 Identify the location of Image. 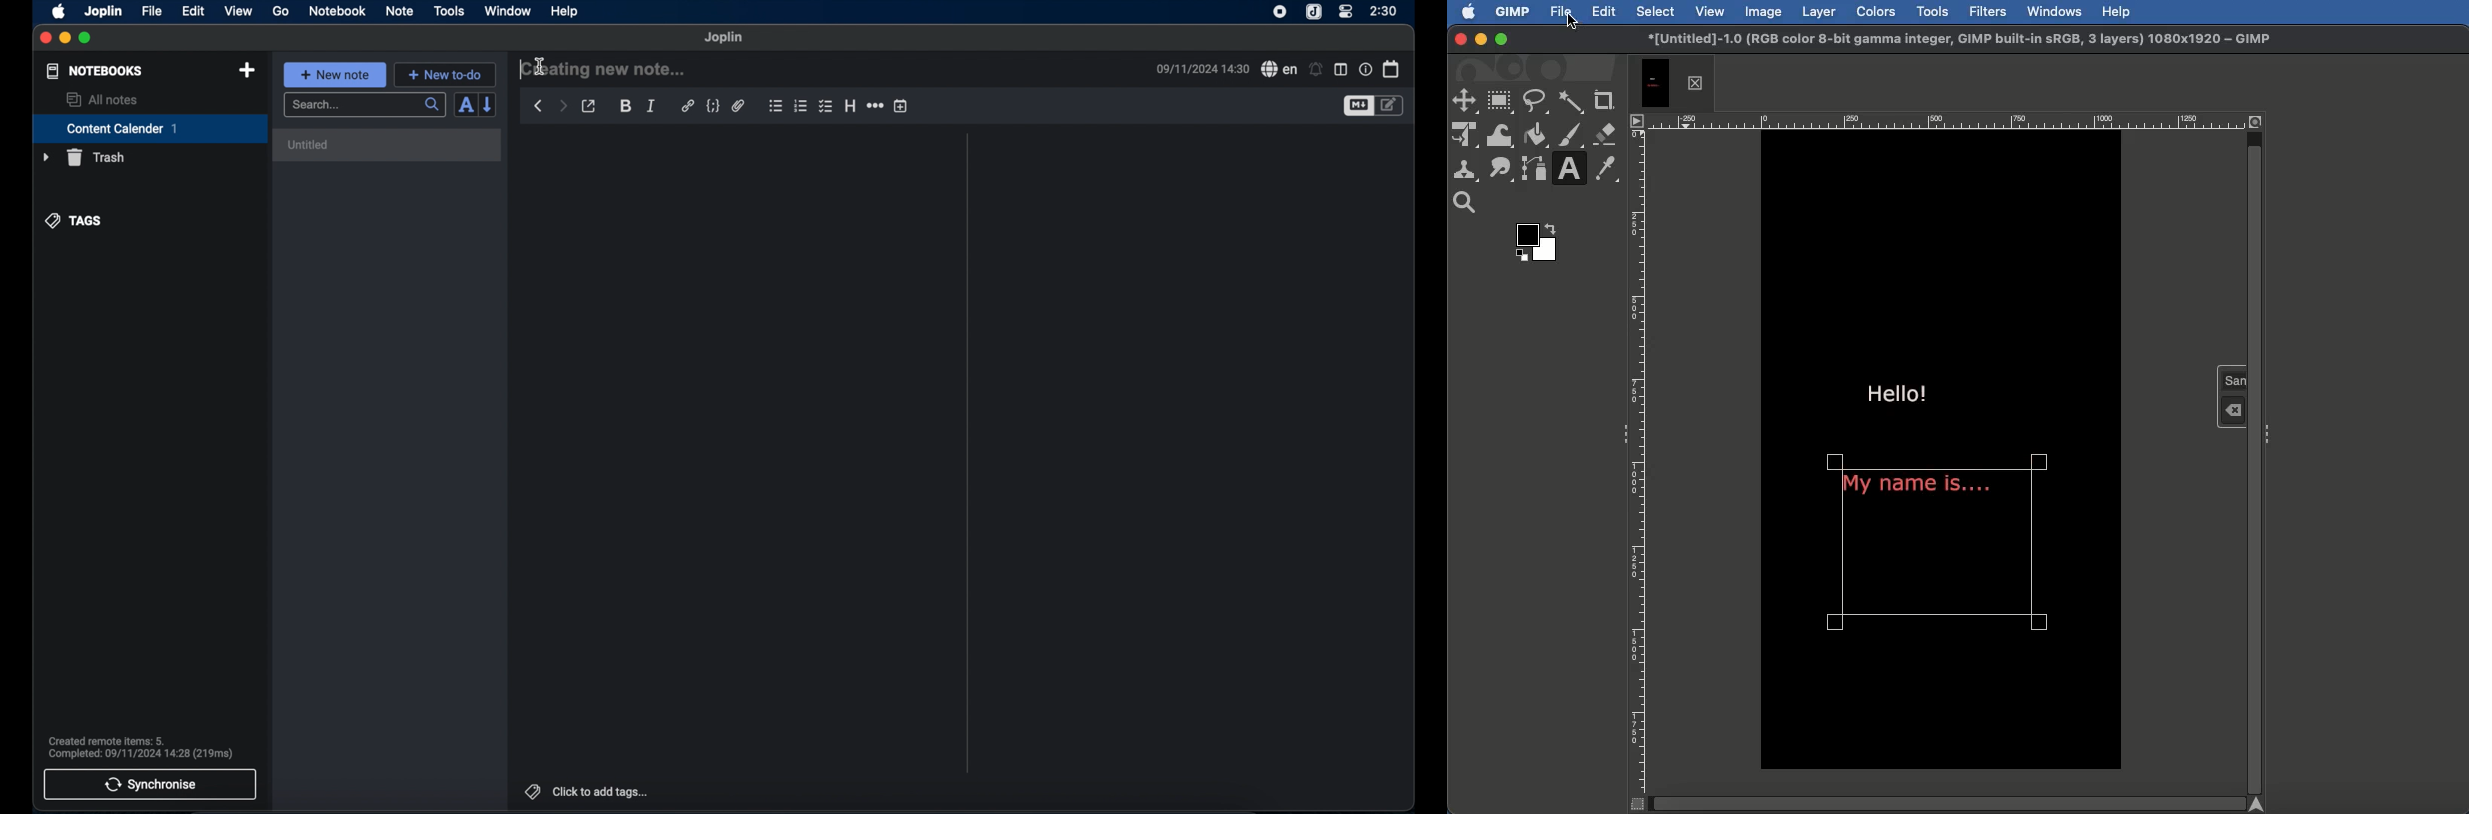
(1764, 12).